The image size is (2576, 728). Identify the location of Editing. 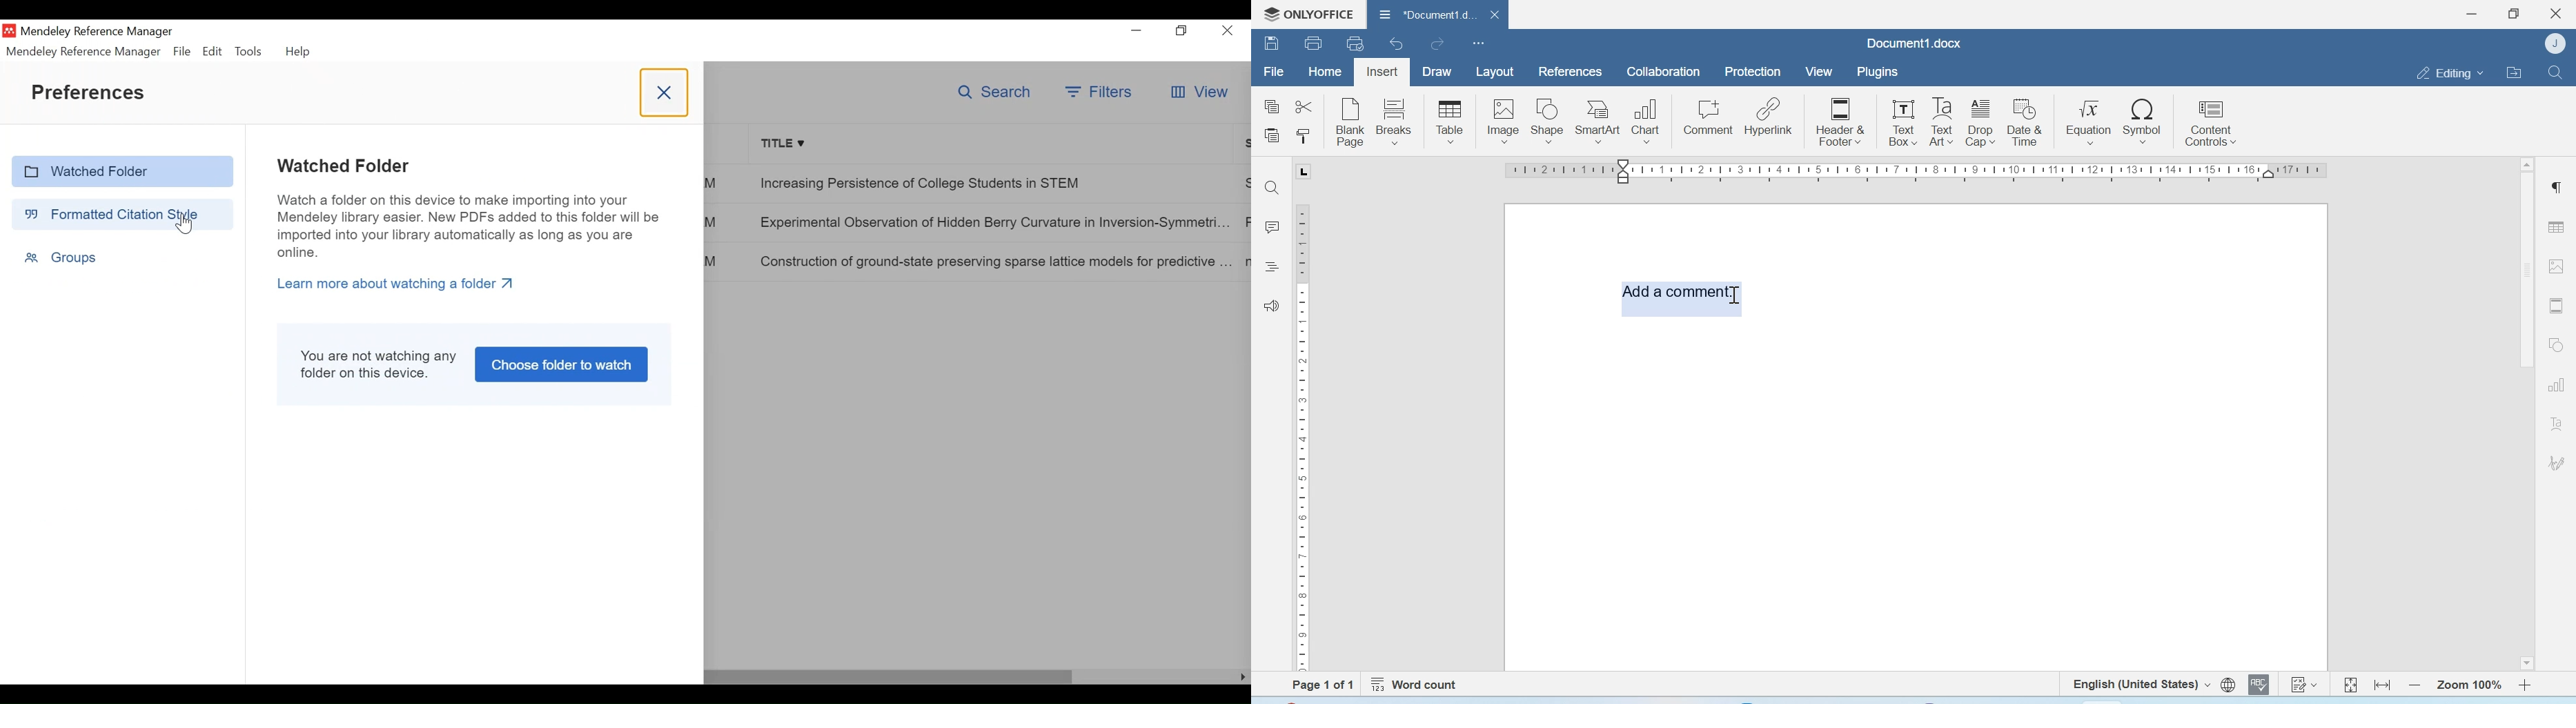
(2449, 72).